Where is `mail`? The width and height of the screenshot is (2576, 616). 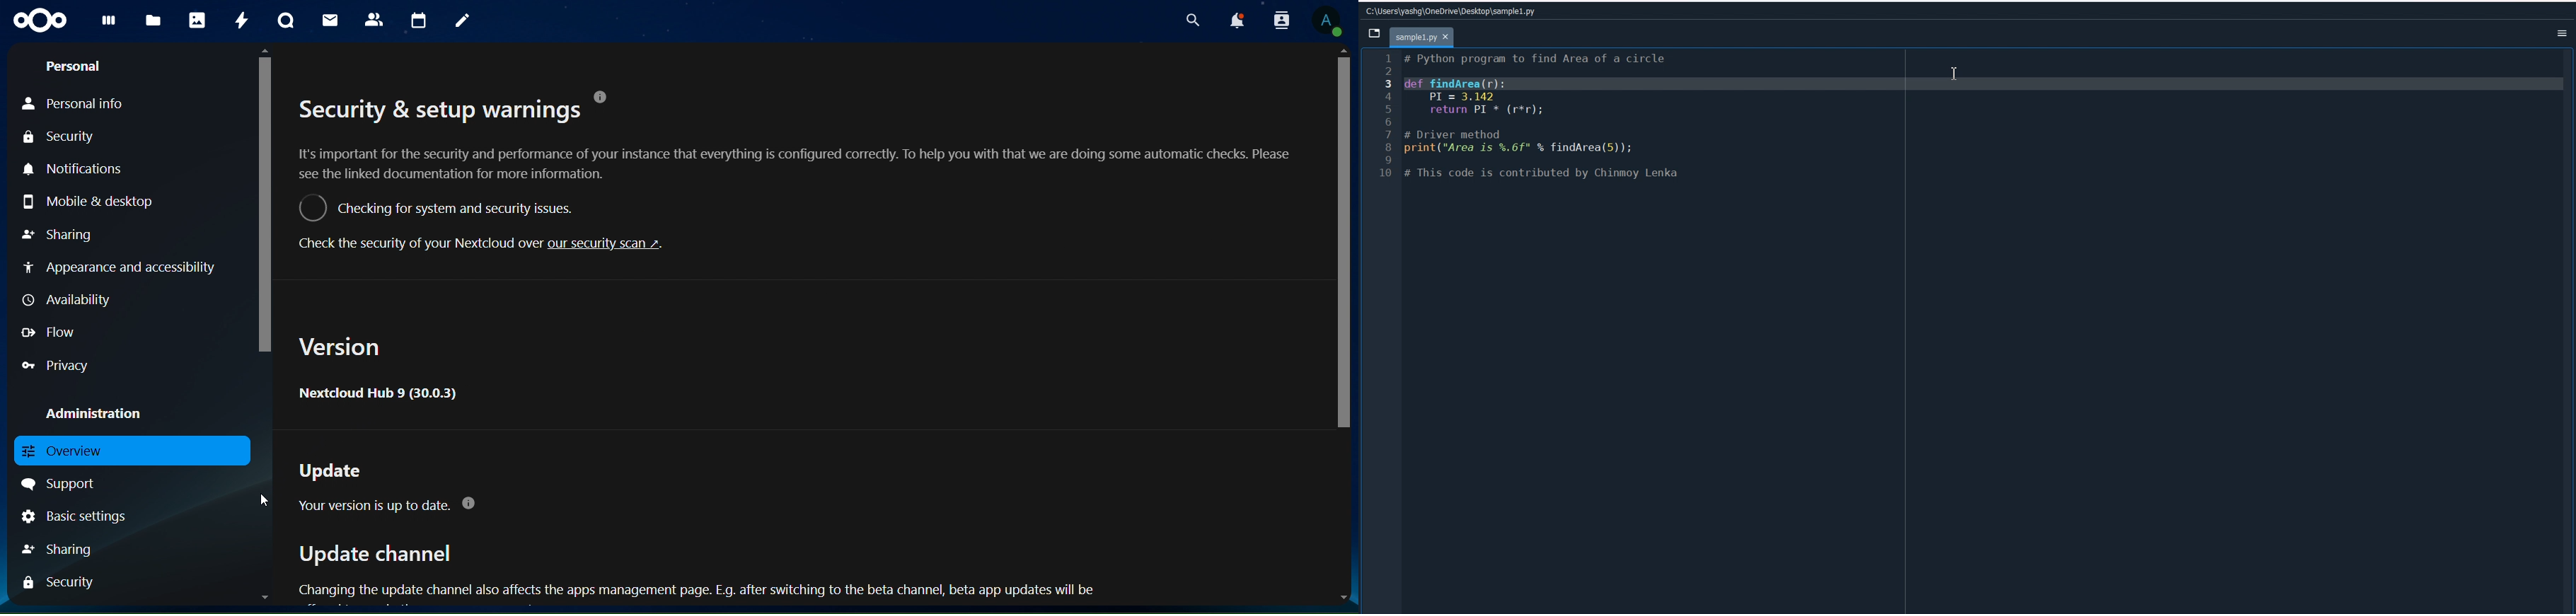
mail is located at coordinates (330, 21).